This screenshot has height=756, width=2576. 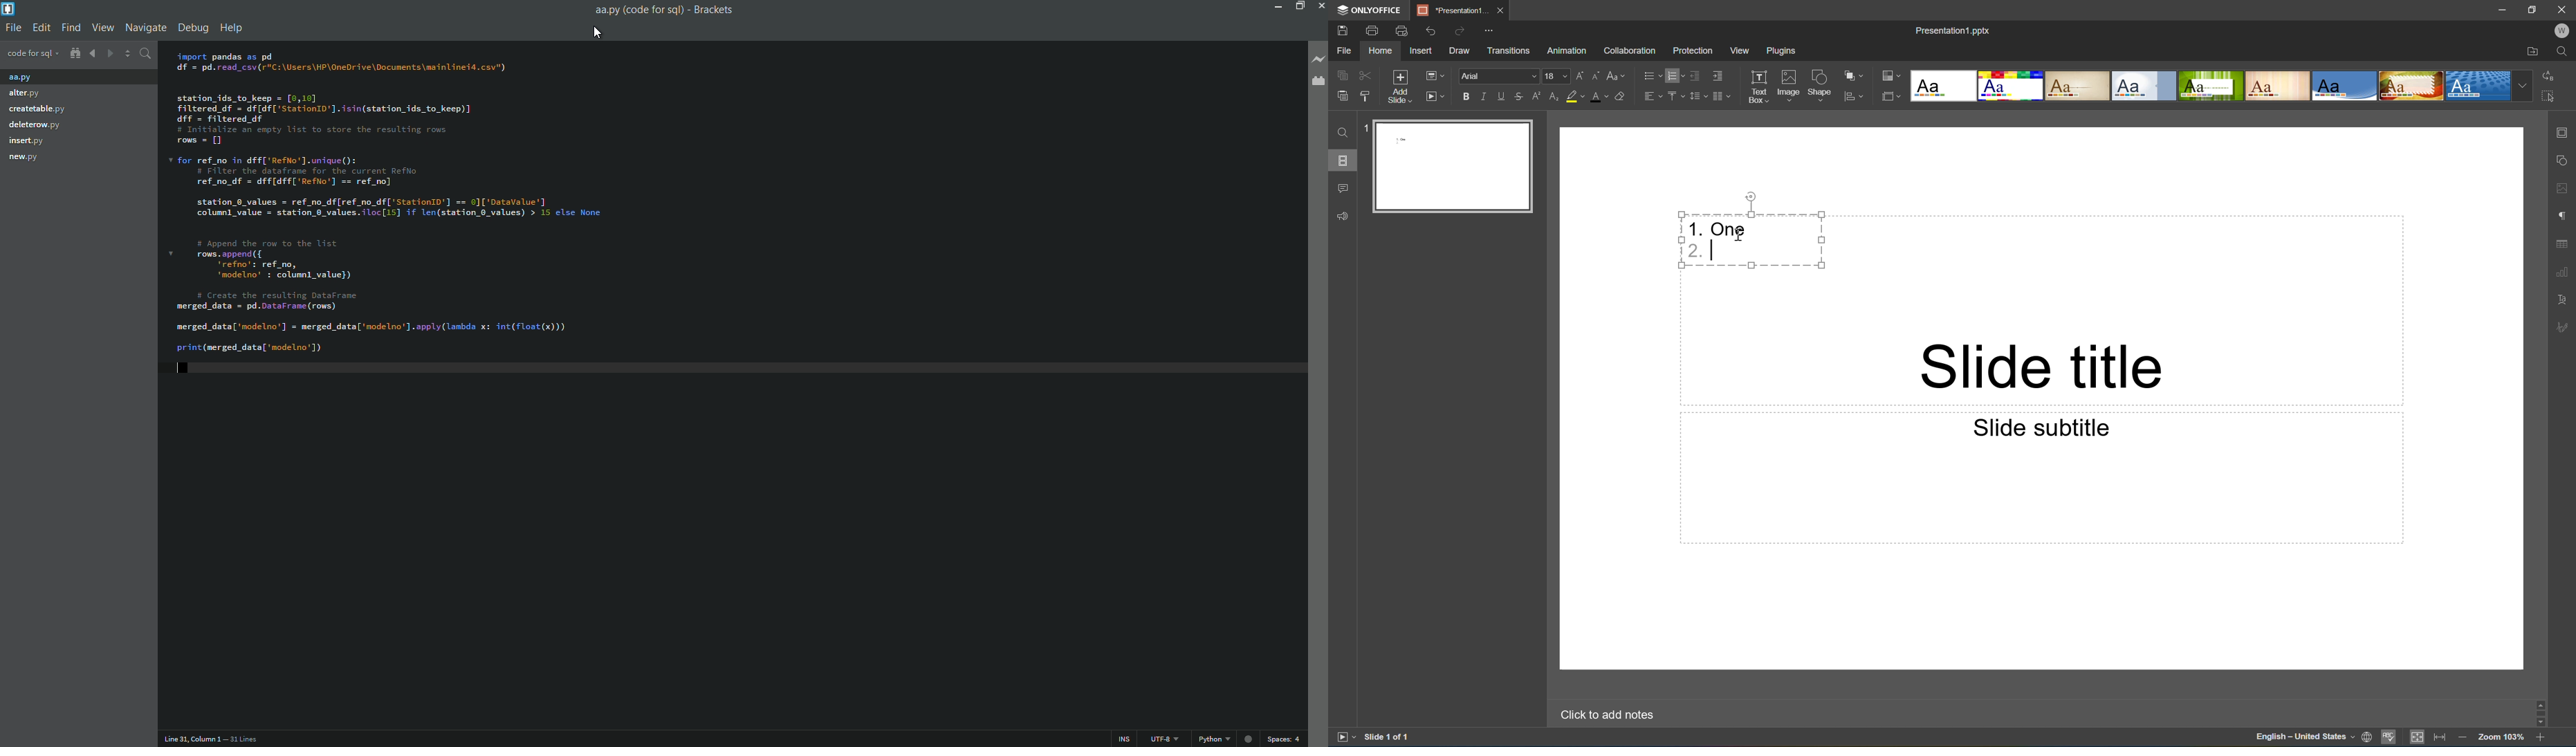 What do you see at coordinates (2304, 740) in the screenshot?
I see `English - United States` at bounding box center [2304, 740].